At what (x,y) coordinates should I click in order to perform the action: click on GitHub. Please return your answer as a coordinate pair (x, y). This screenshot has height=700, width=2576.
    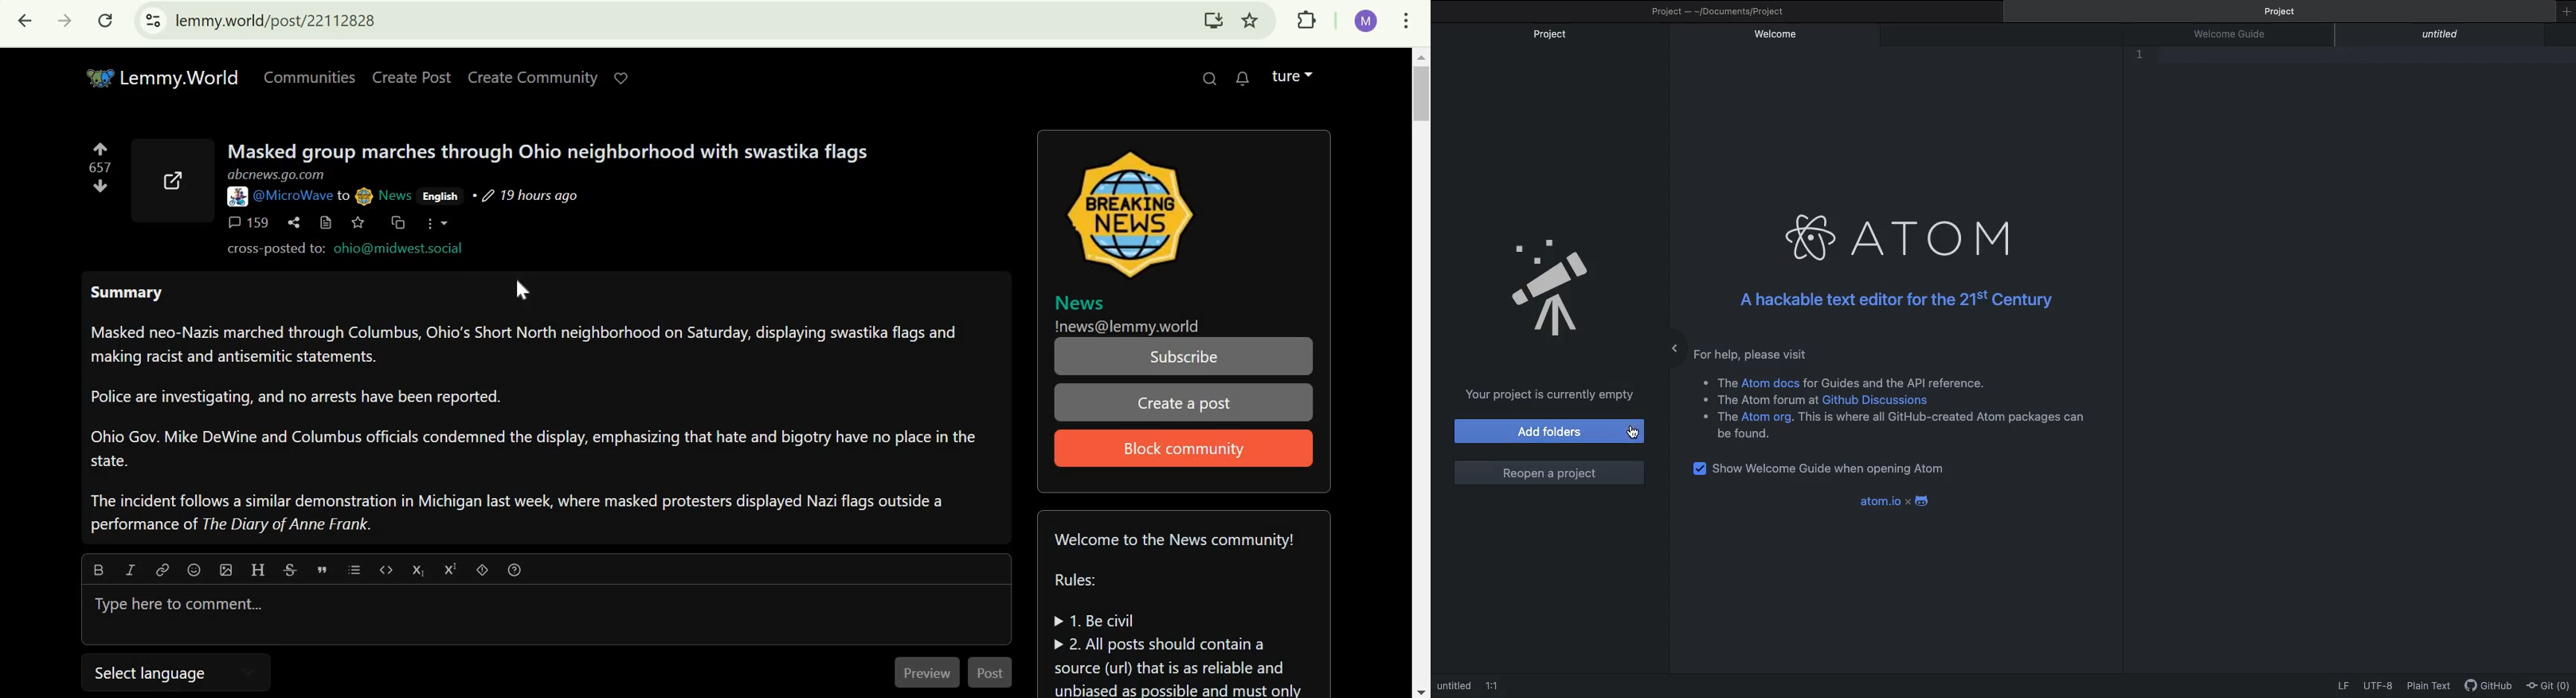
    Looking at the image, I should click on (2489, 688).